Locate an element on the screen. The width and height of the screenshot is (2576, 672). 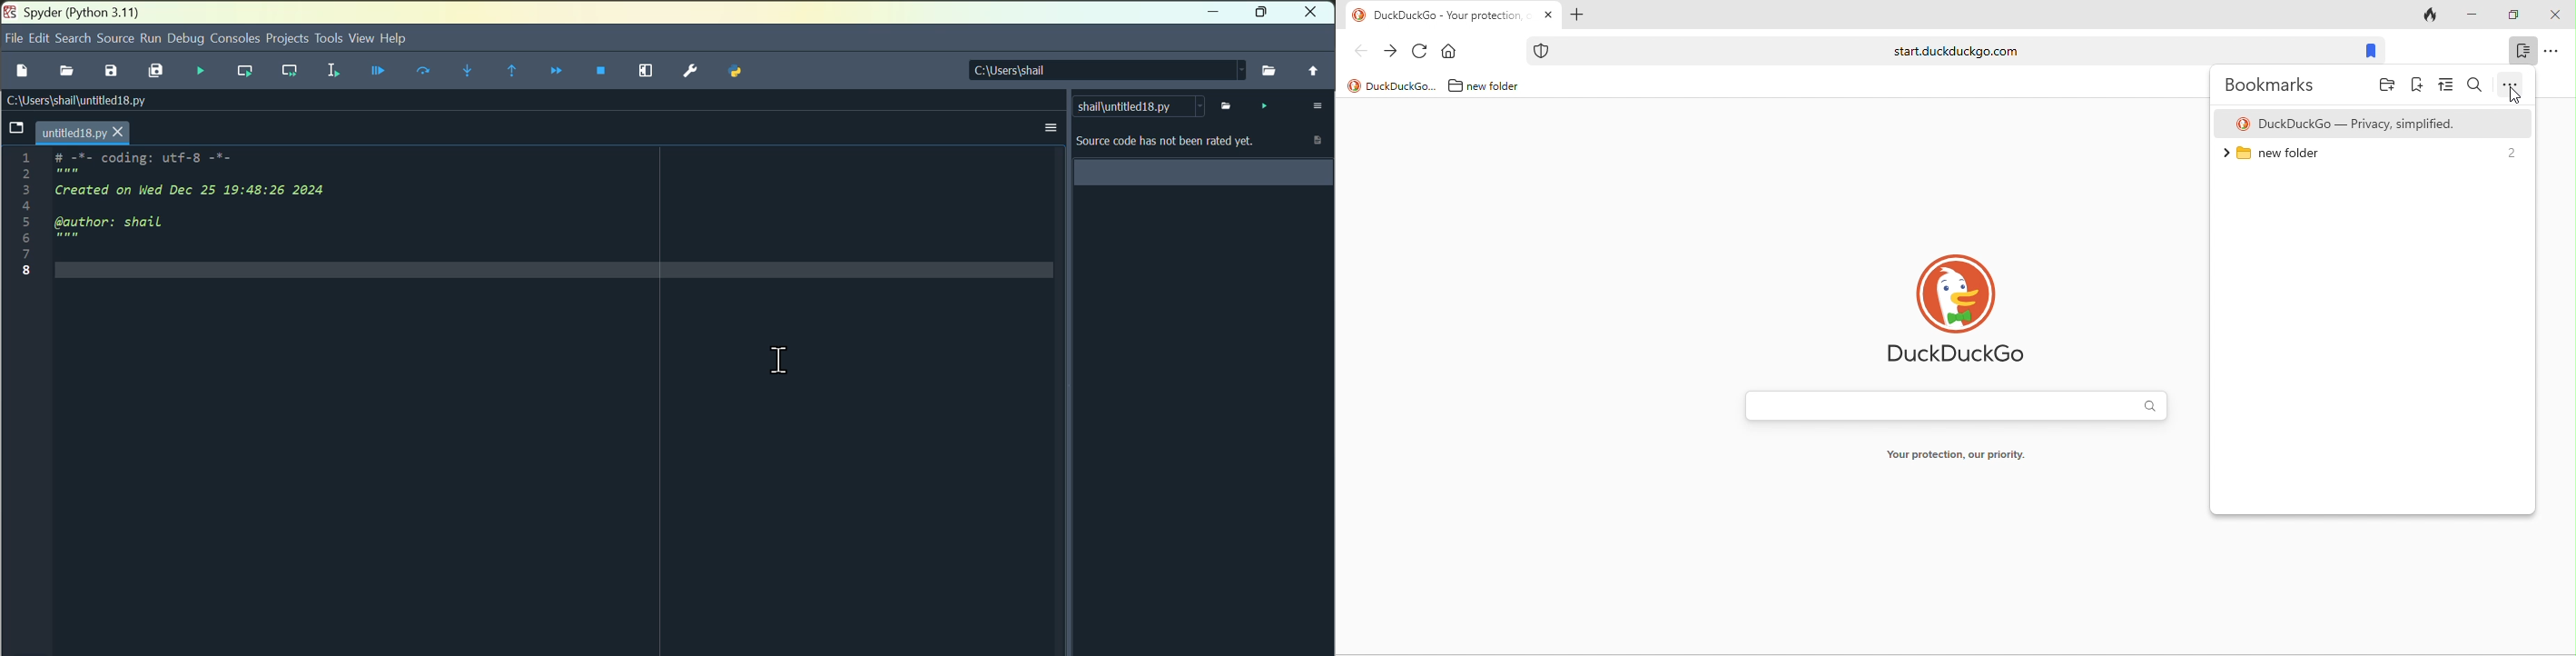
Source is located at coordinates (116, 40).